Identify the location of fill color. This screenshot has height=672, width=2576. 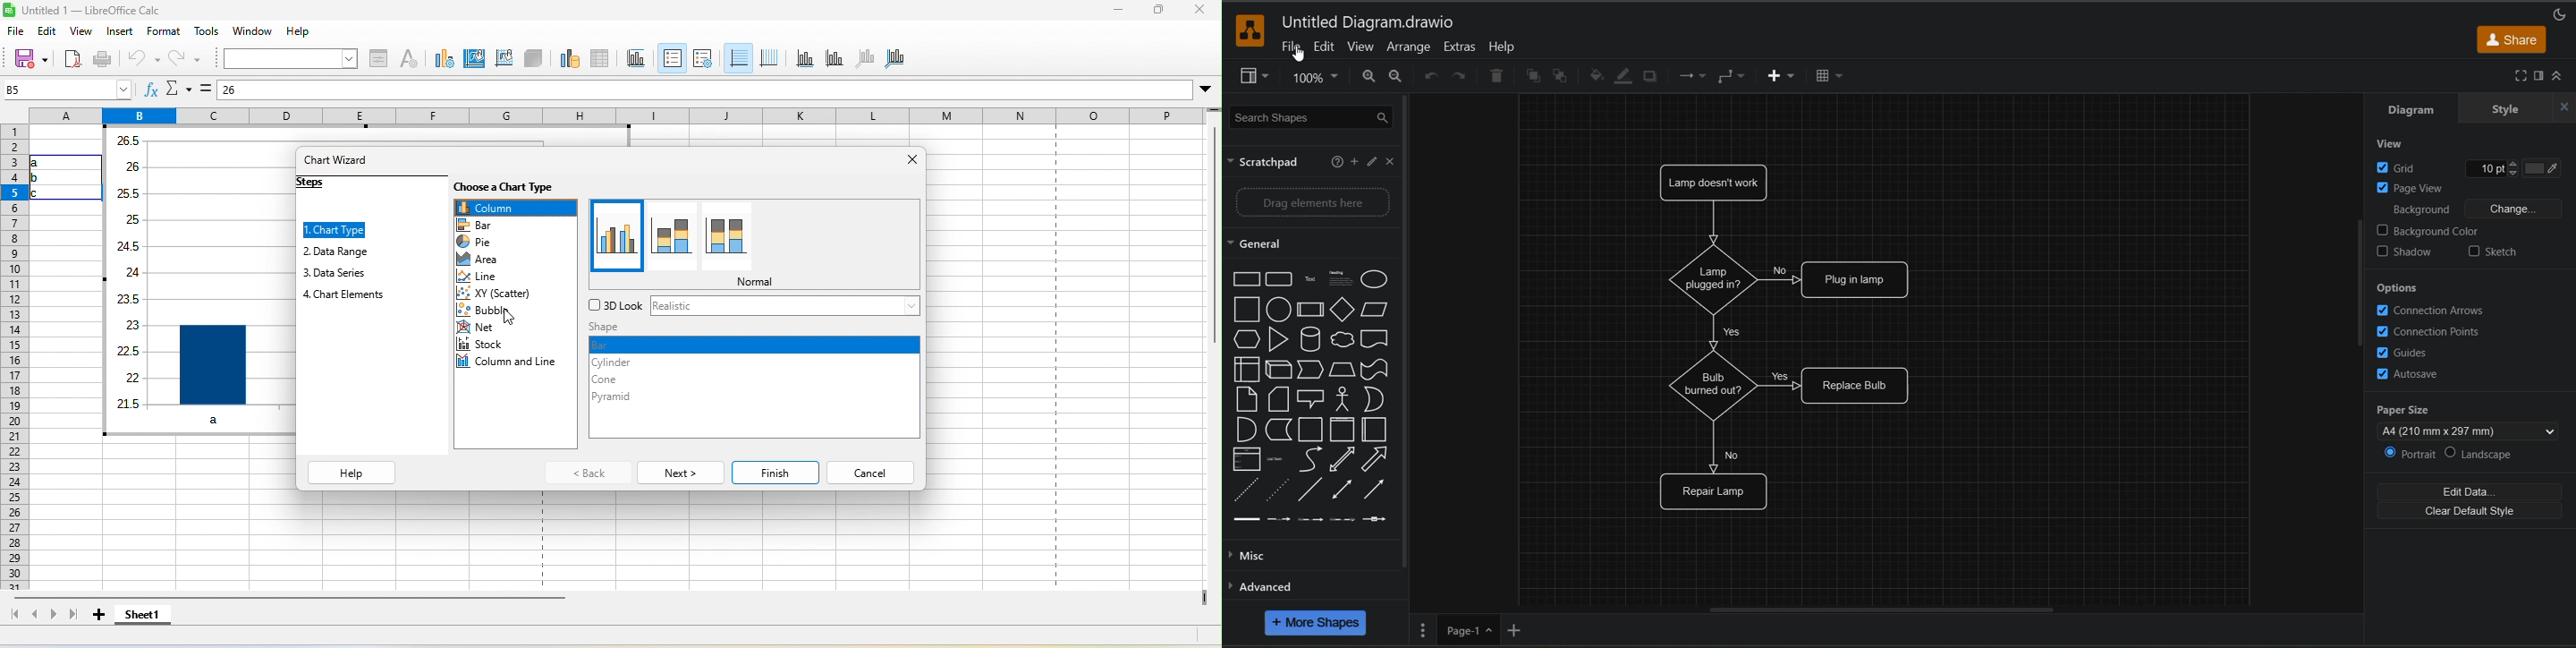
(1593, 76).